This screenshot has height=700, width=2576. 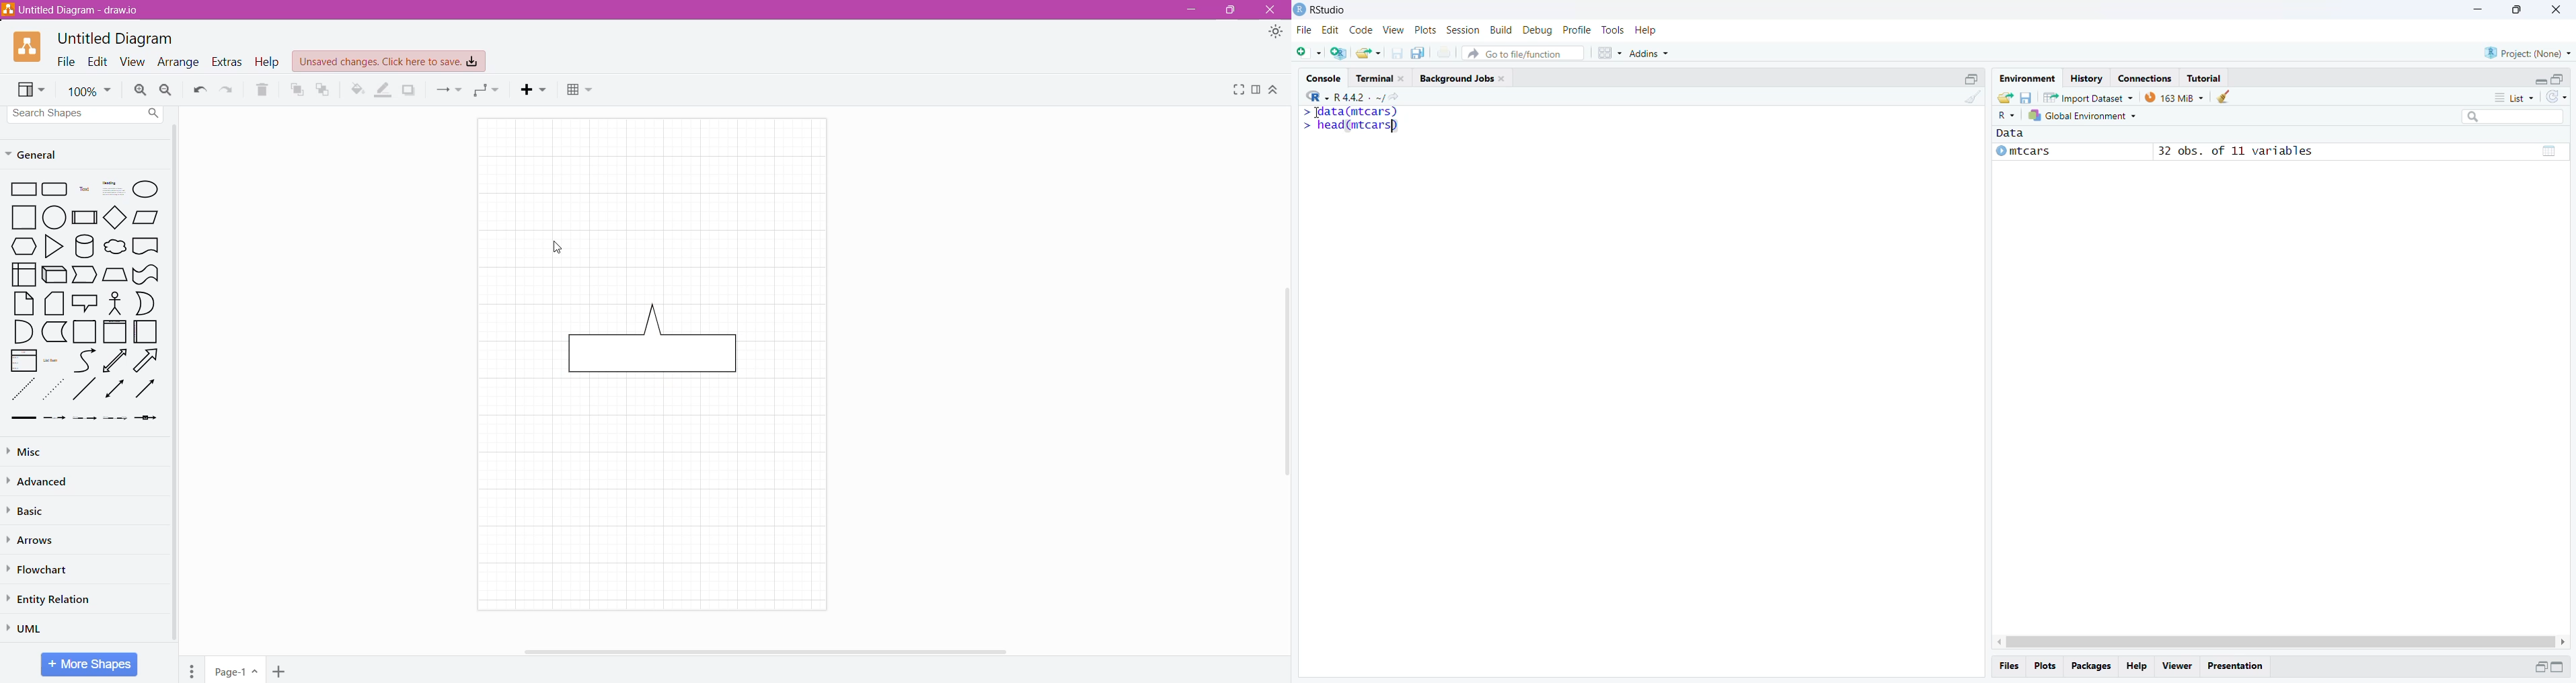 What do you see at coordinates (54, 360) in the screenshot?
I see `list item` at bounding box center [54, 360].